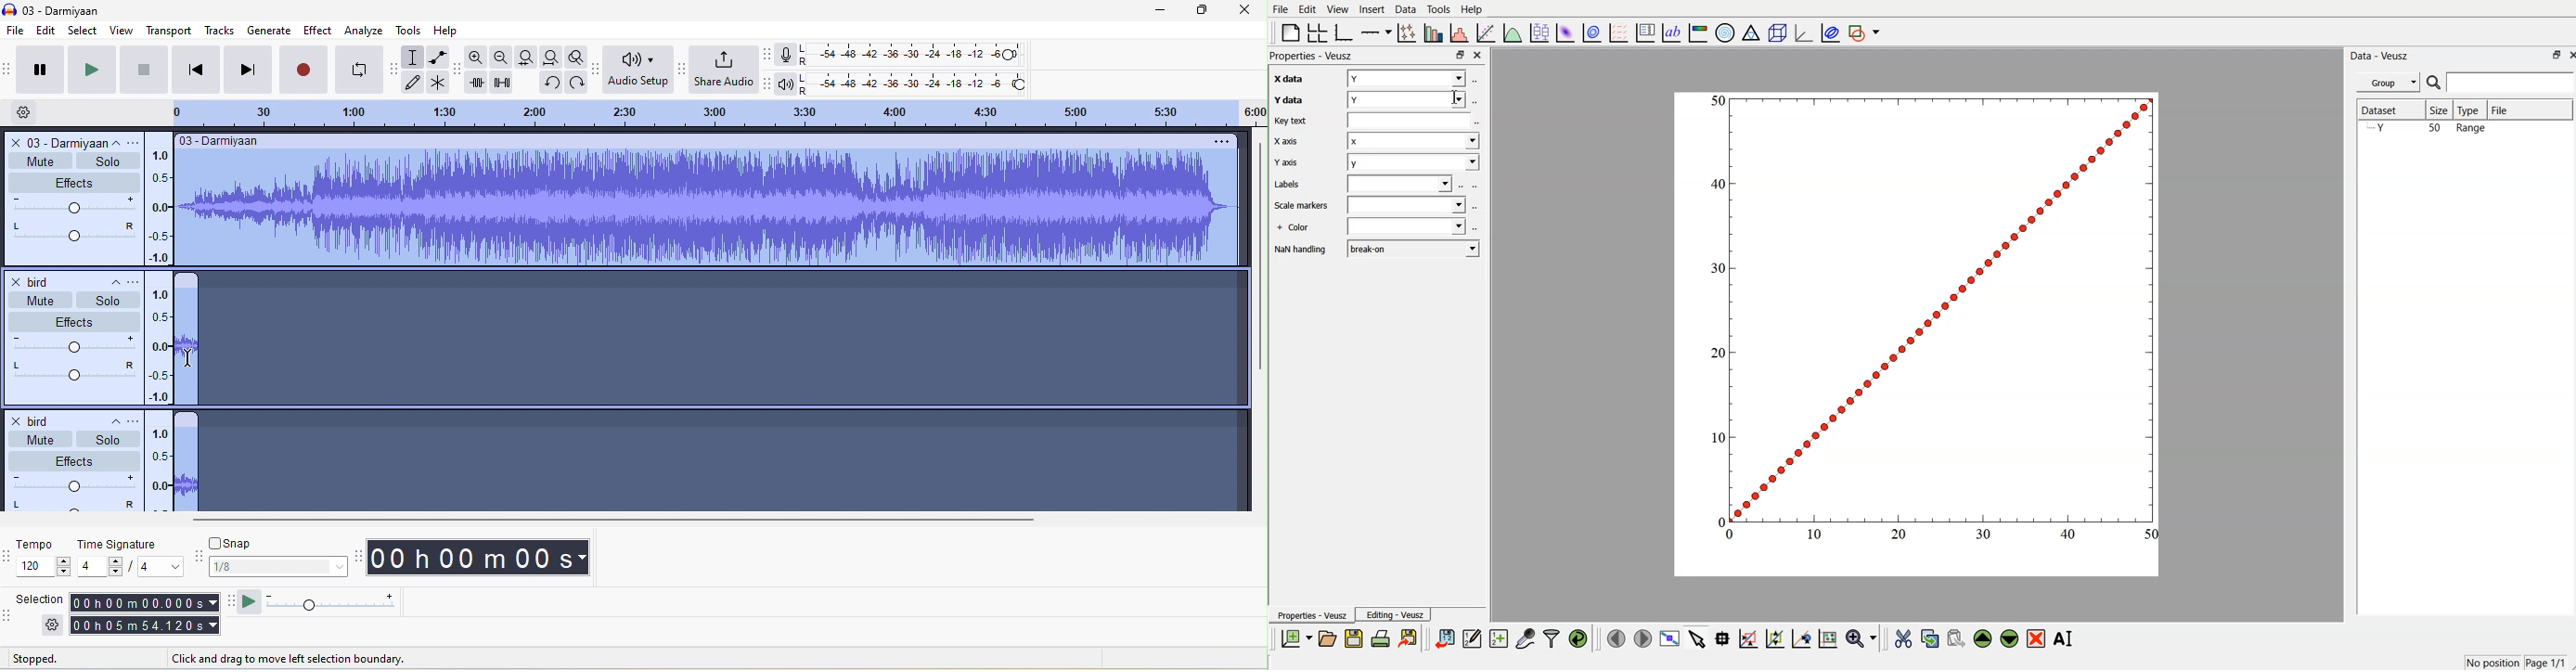  Describe the element at coordinates (8, 69) in the screenshot. I see `audacity transport toolbar` at that location.